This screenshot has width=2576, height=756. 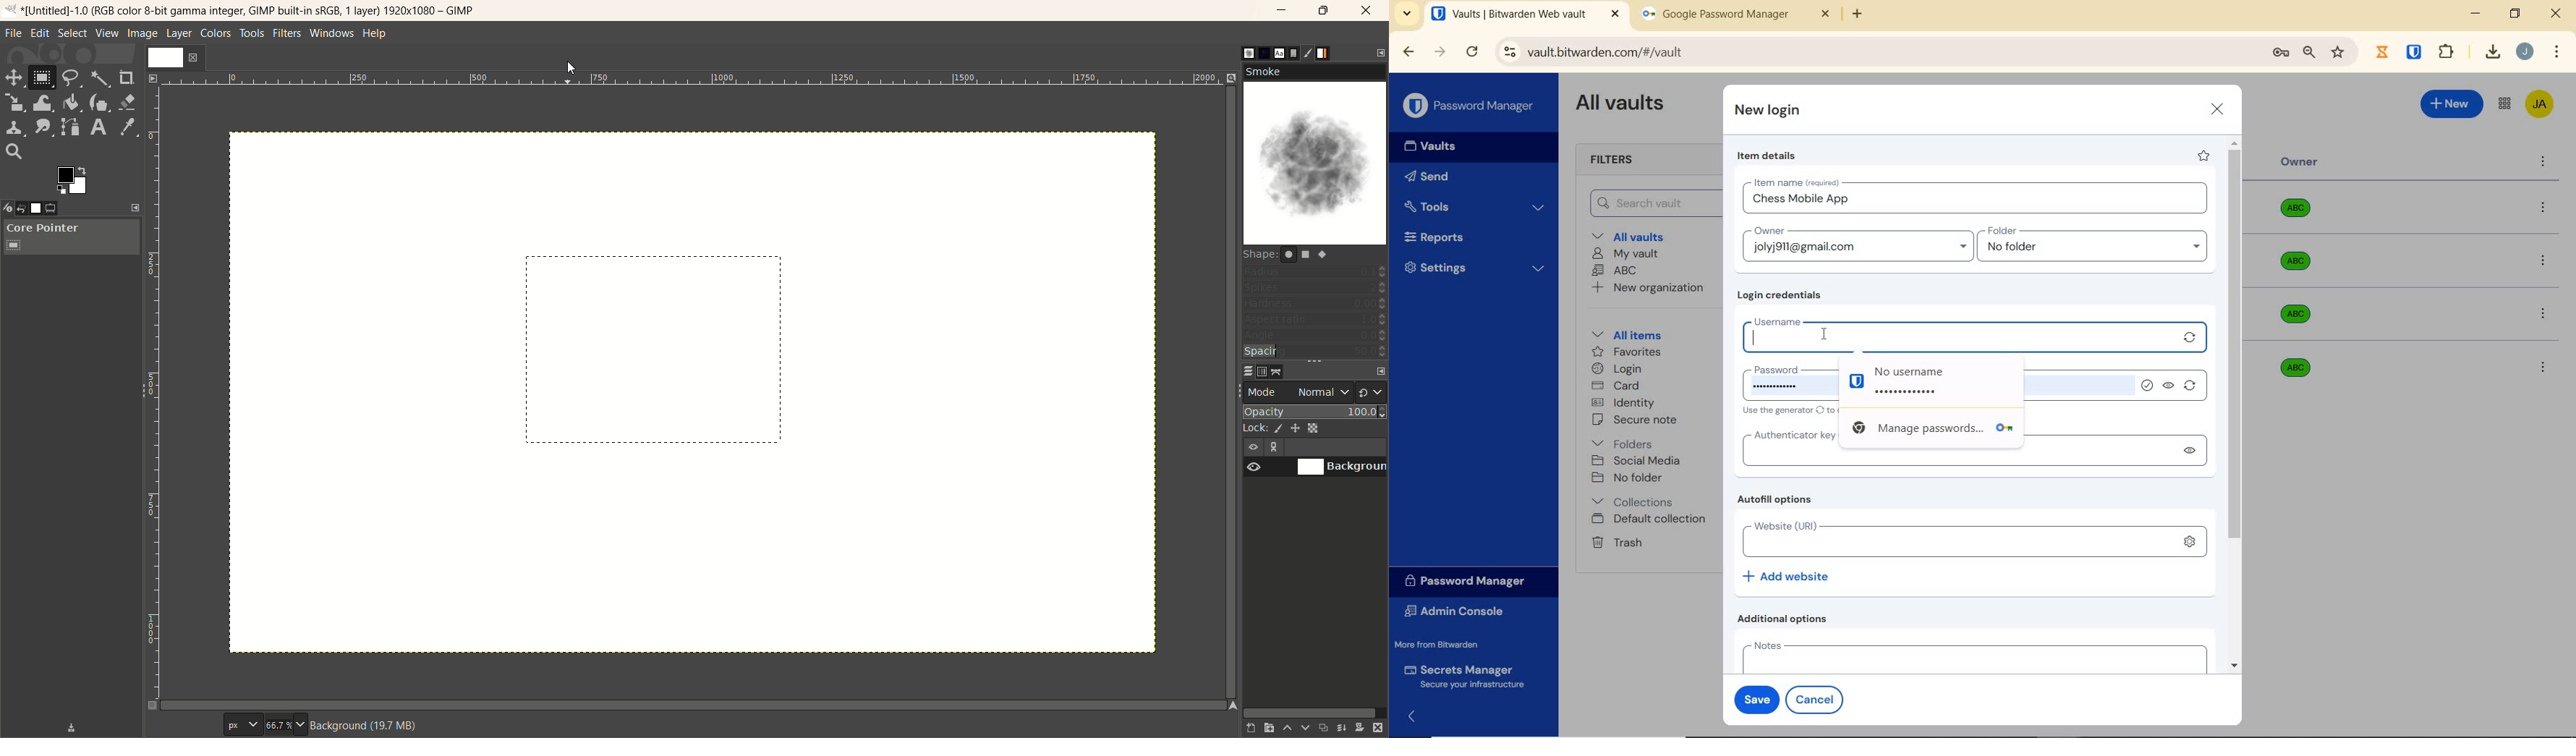 What do you see at coordinates (2546, 209) in the screenshot?
I see `option` at bounding box center [2546, 209].